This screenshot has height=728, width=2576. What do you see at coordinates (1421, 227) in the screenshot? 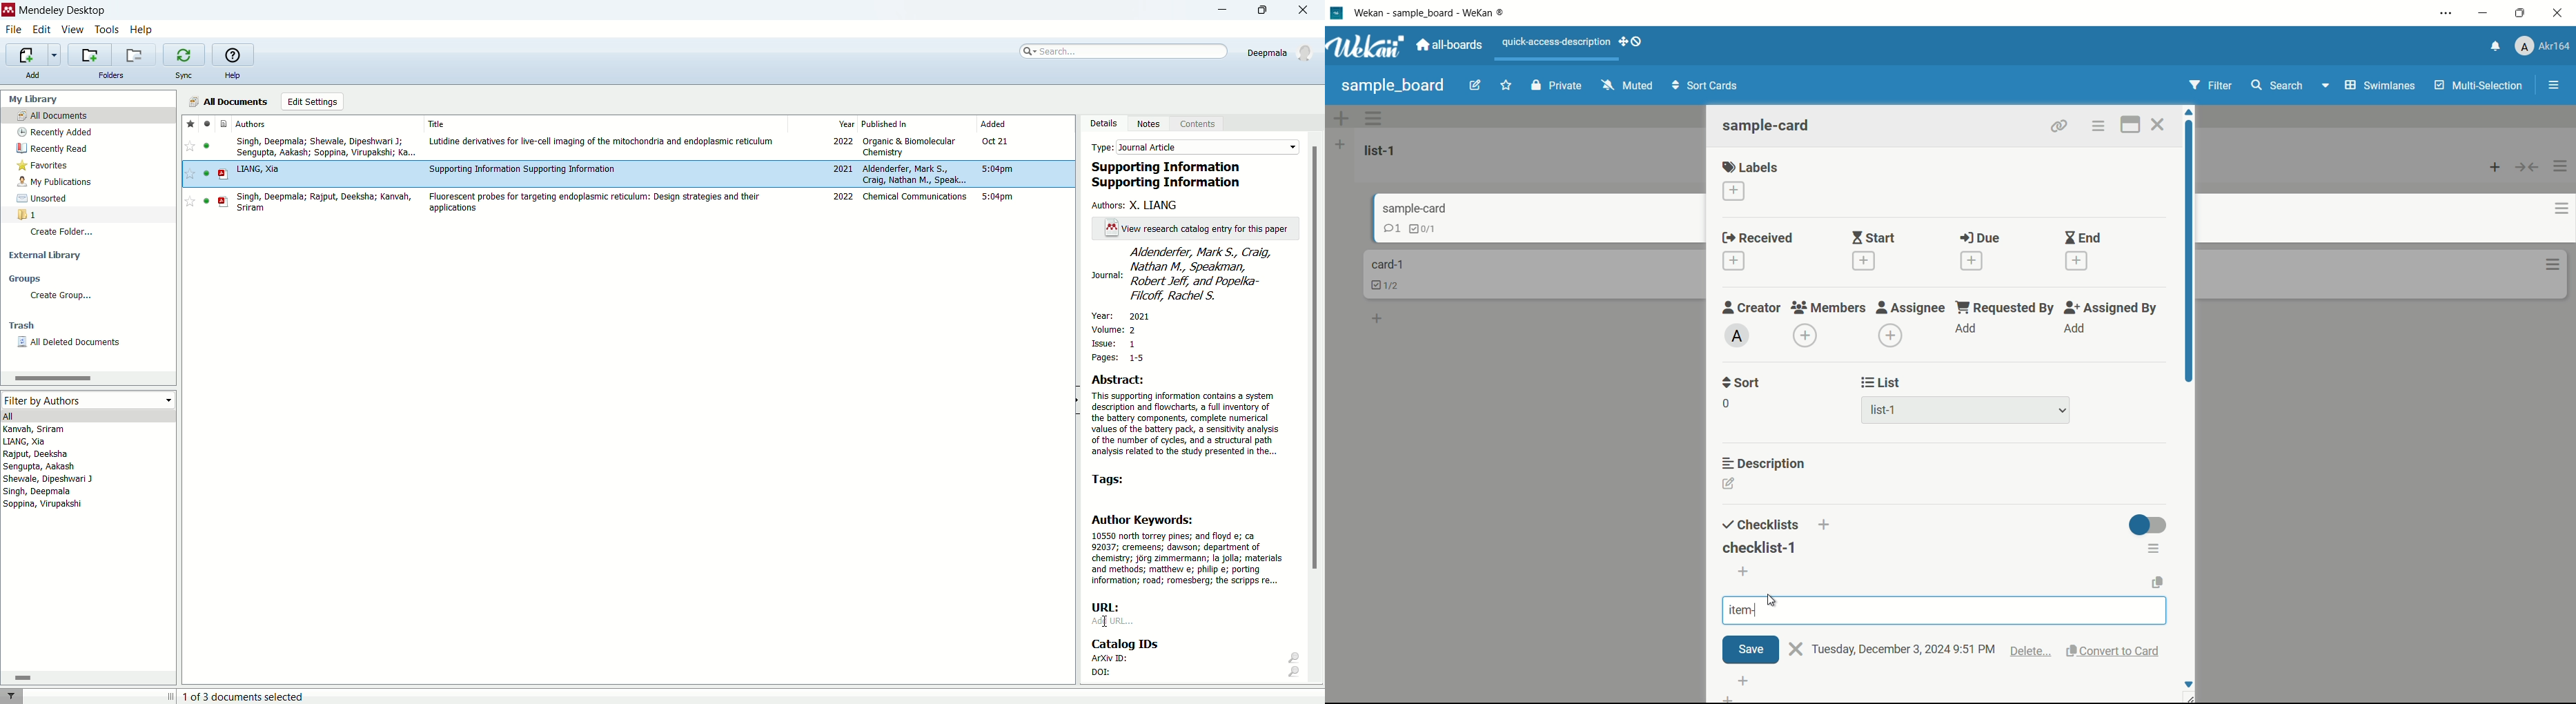
I see `checklist` at bounding box center [1421, 227].